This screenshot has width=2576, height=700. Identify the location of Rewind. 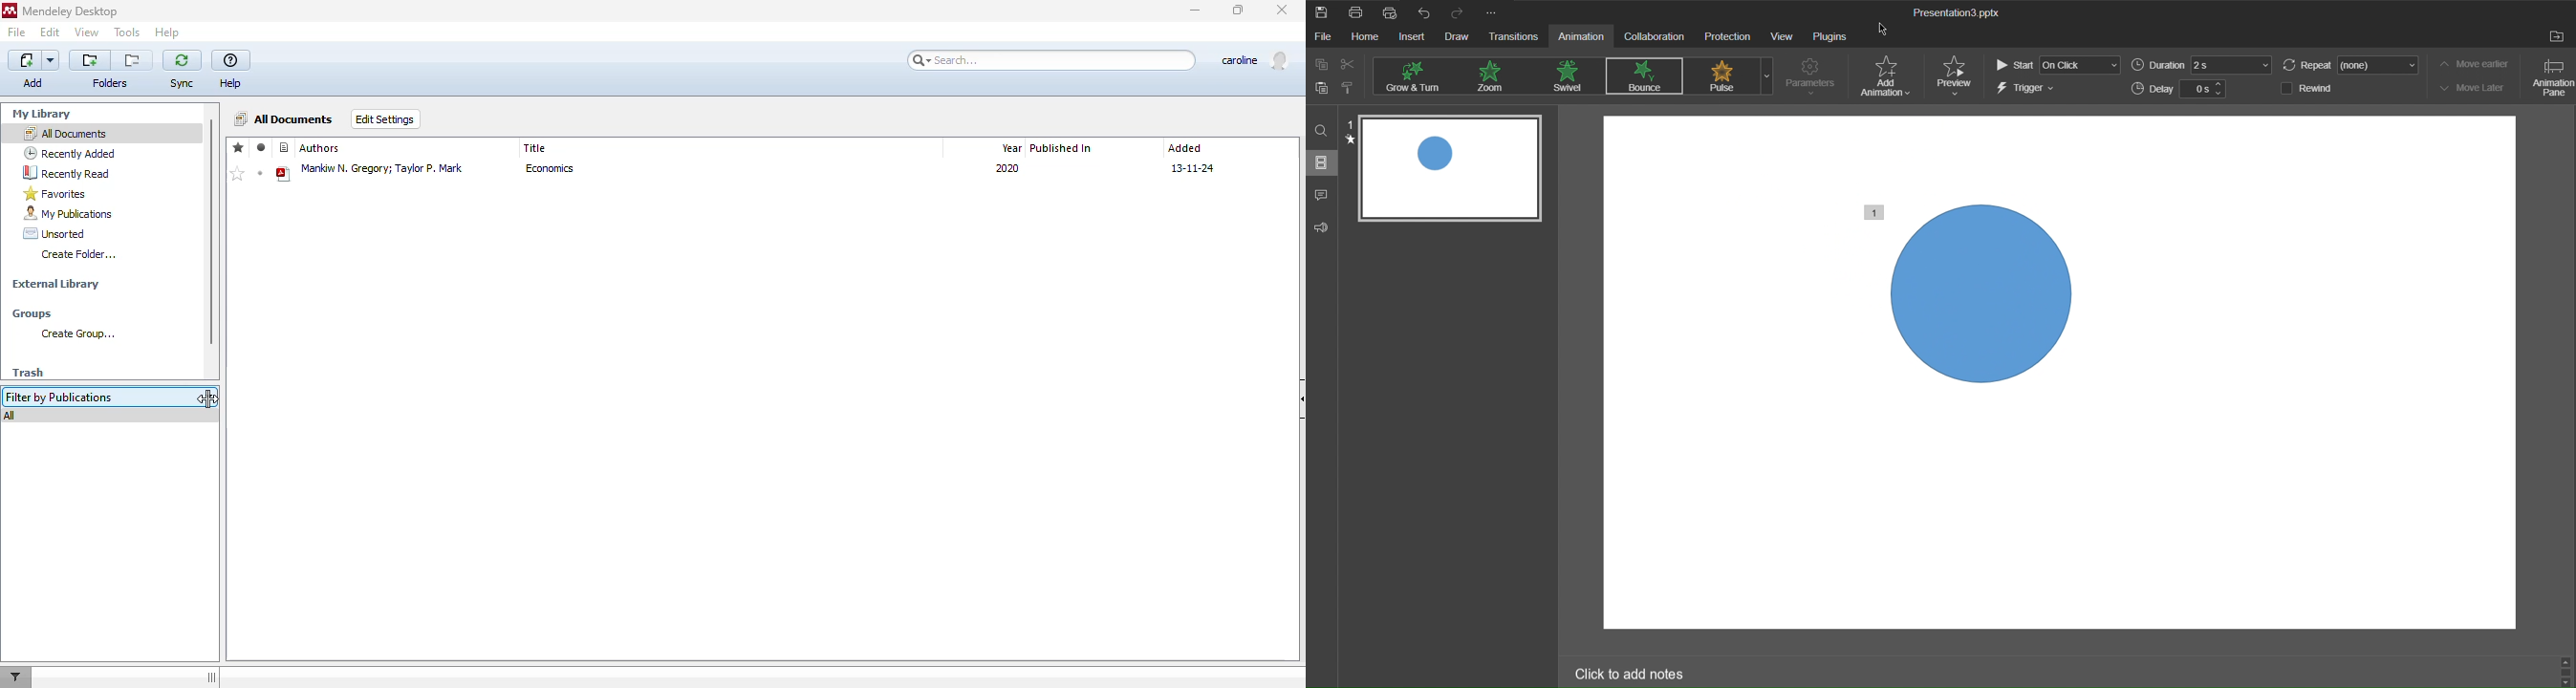
(2320, 88).